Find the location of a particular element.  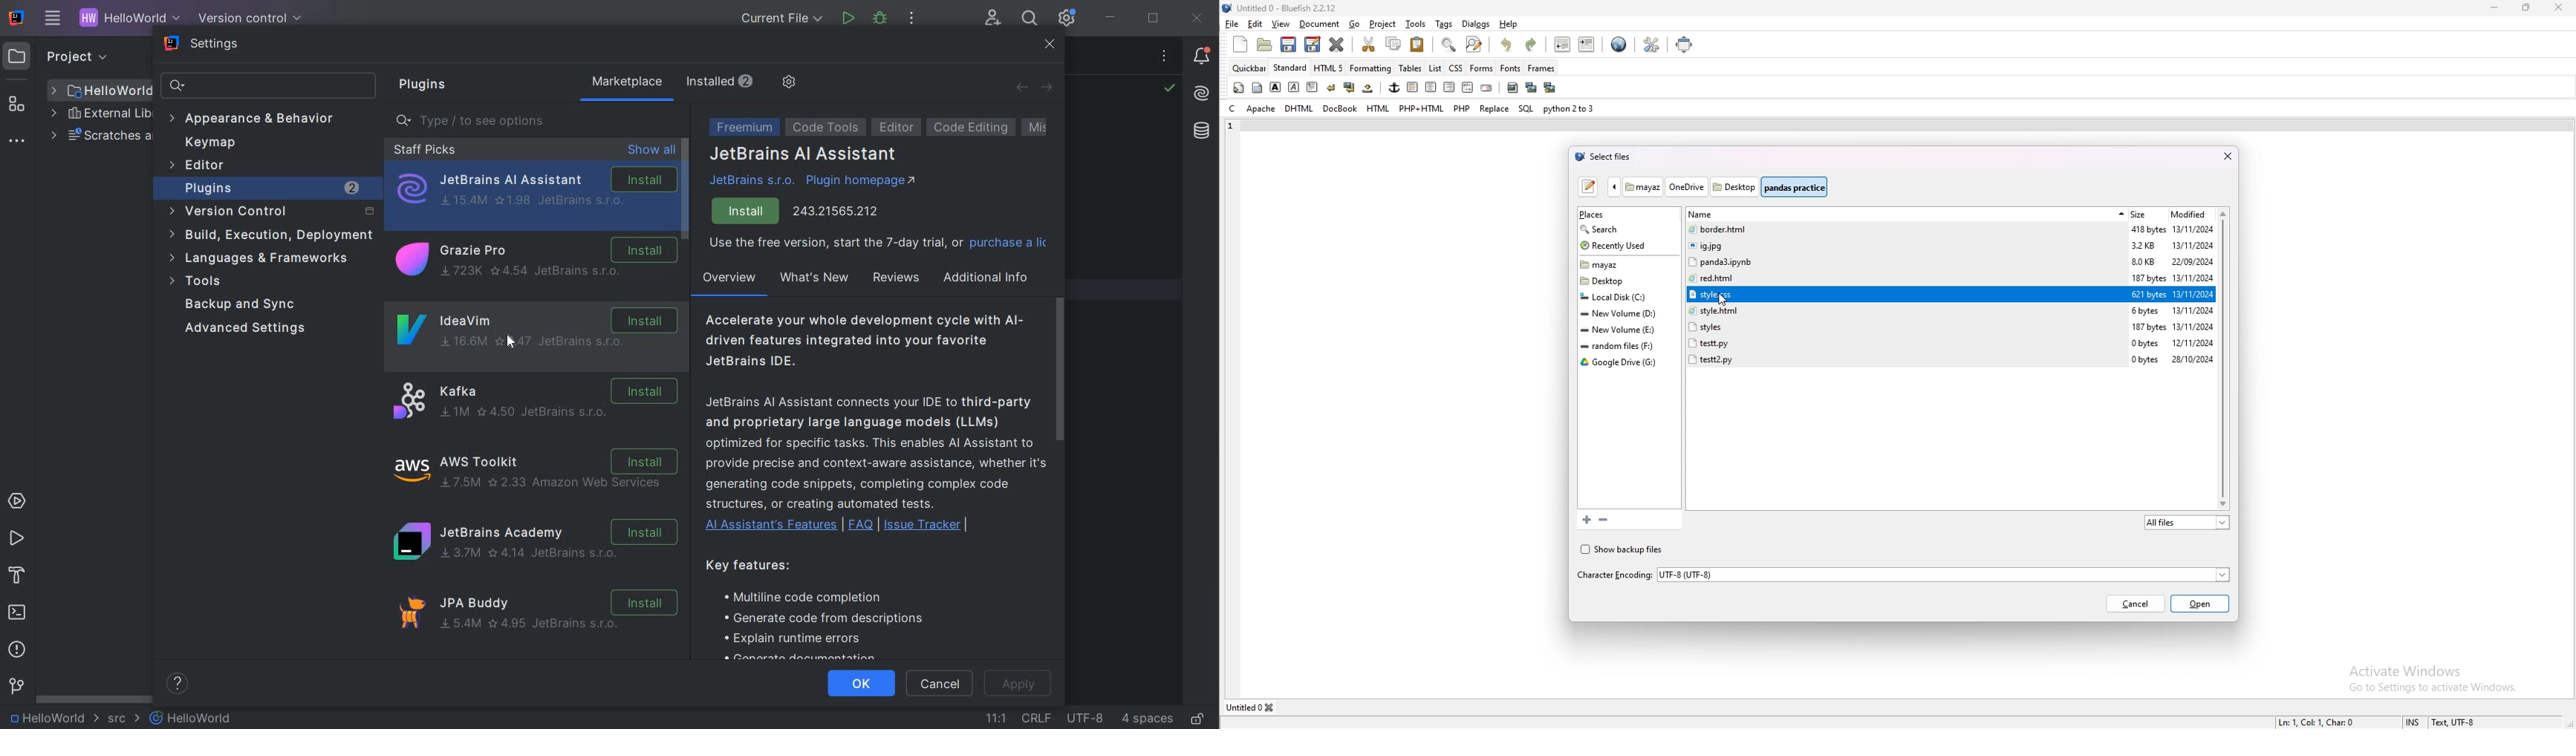

PROJECT NAME is located at coordinates (52, 719).